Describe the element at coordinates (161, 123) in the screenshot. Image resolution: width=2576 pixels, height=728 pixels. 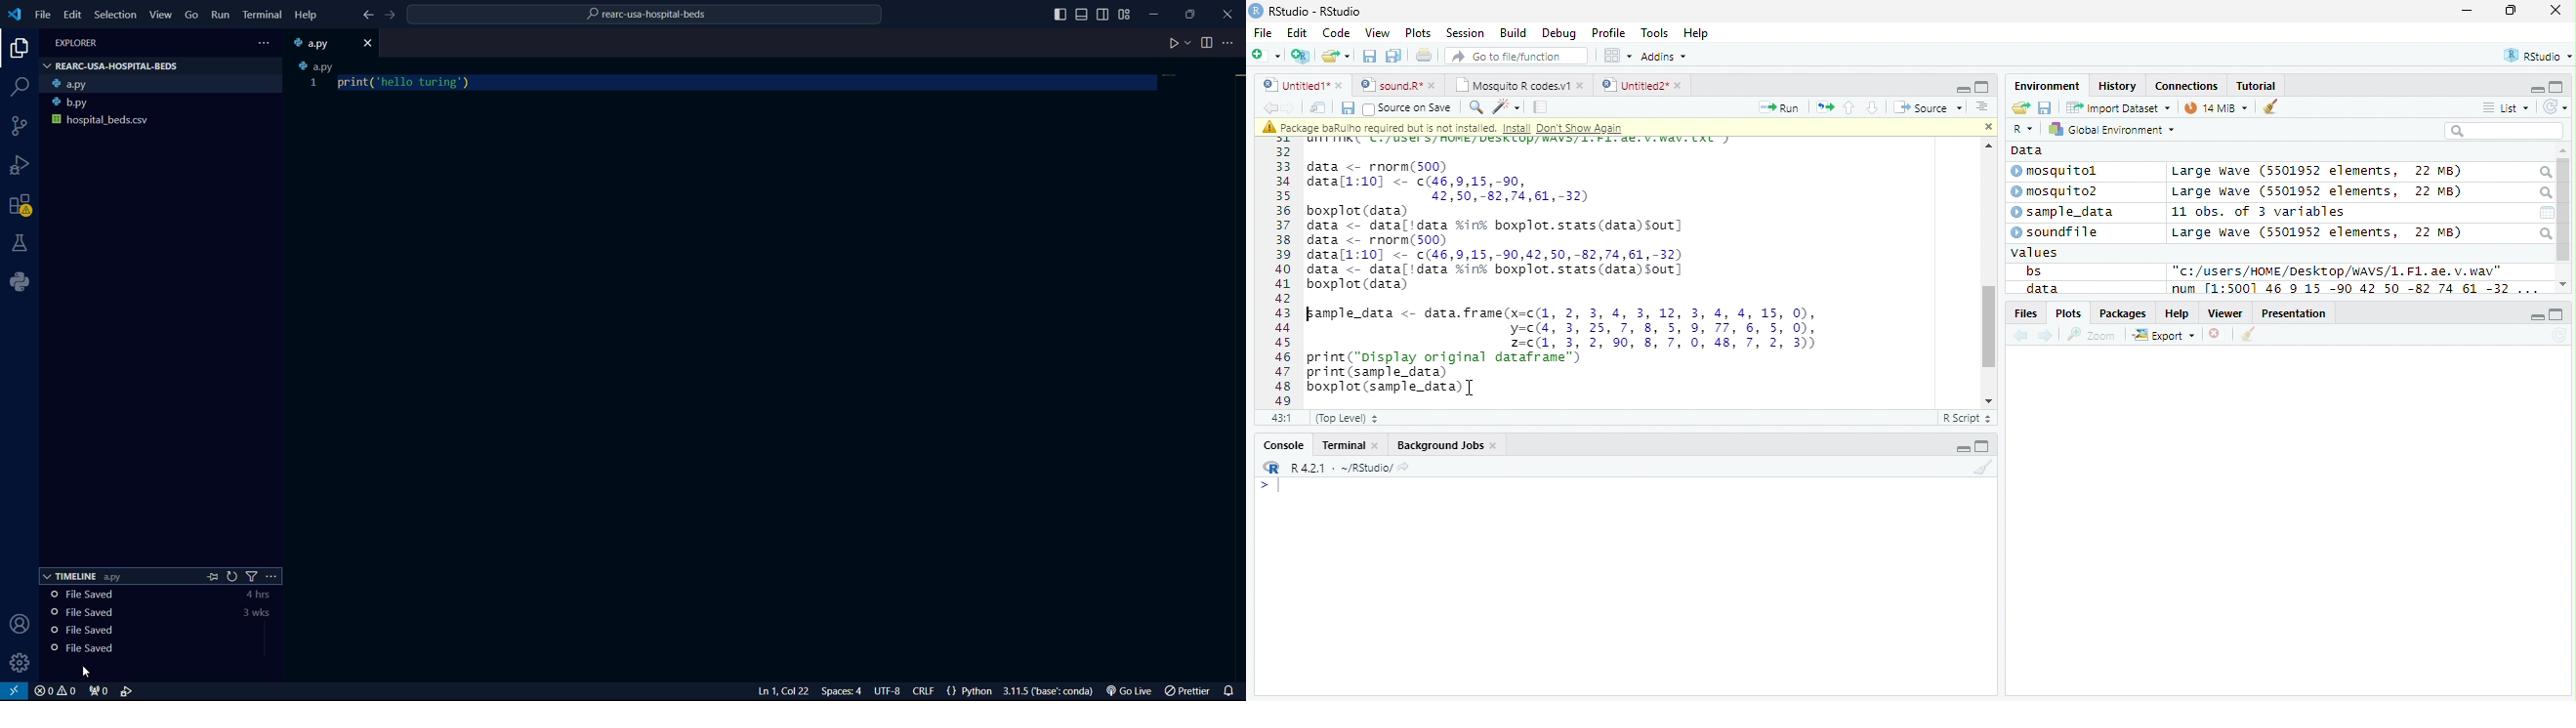
I see `hospital_beds.csv file` at that location.